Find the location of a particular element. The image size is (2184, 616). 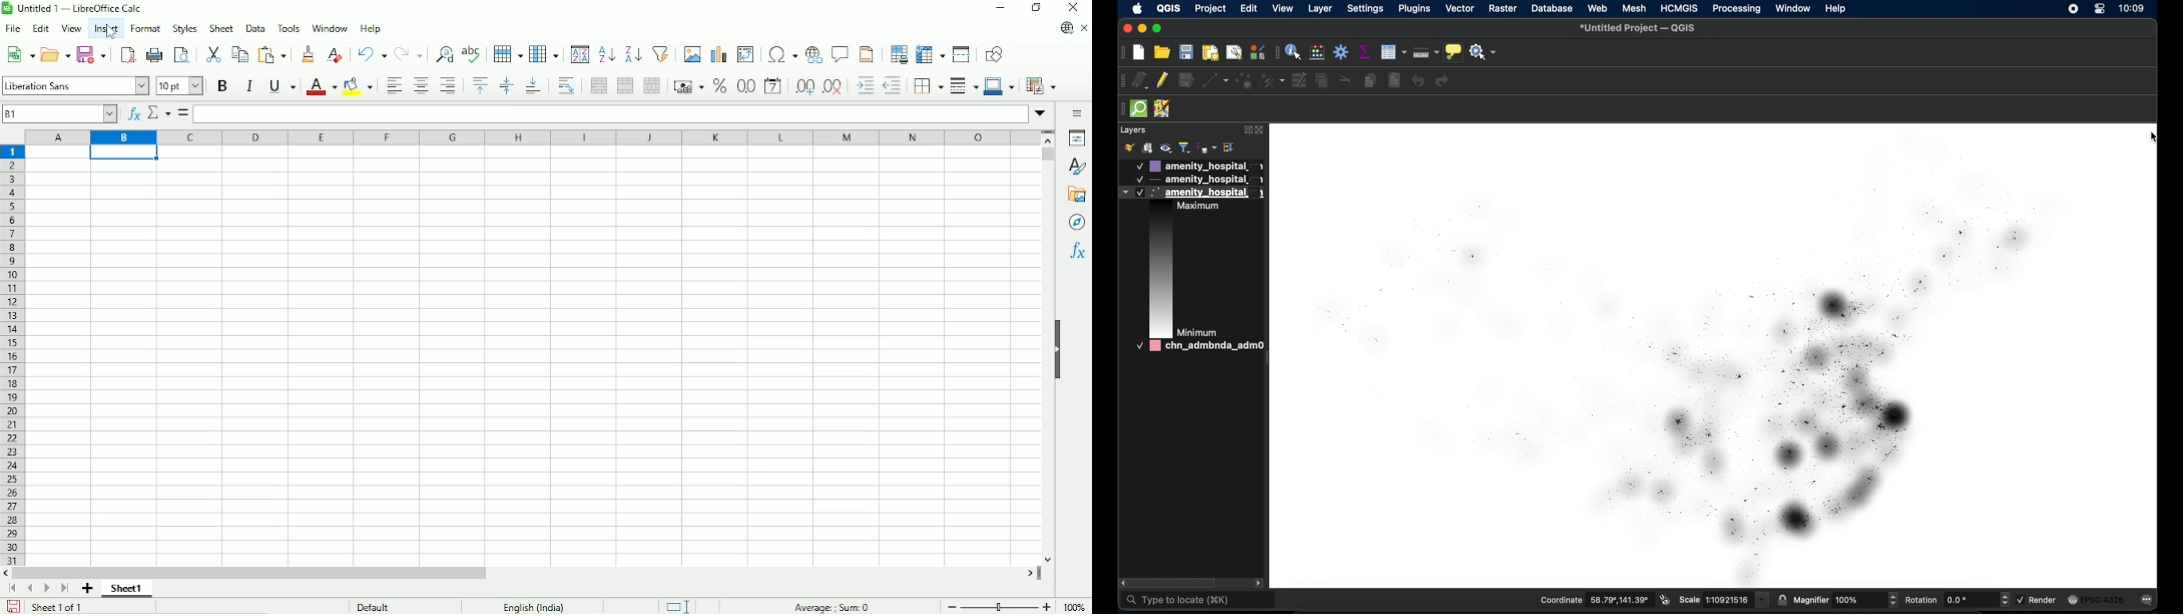

Properties is located at coordinates (1076, 137).